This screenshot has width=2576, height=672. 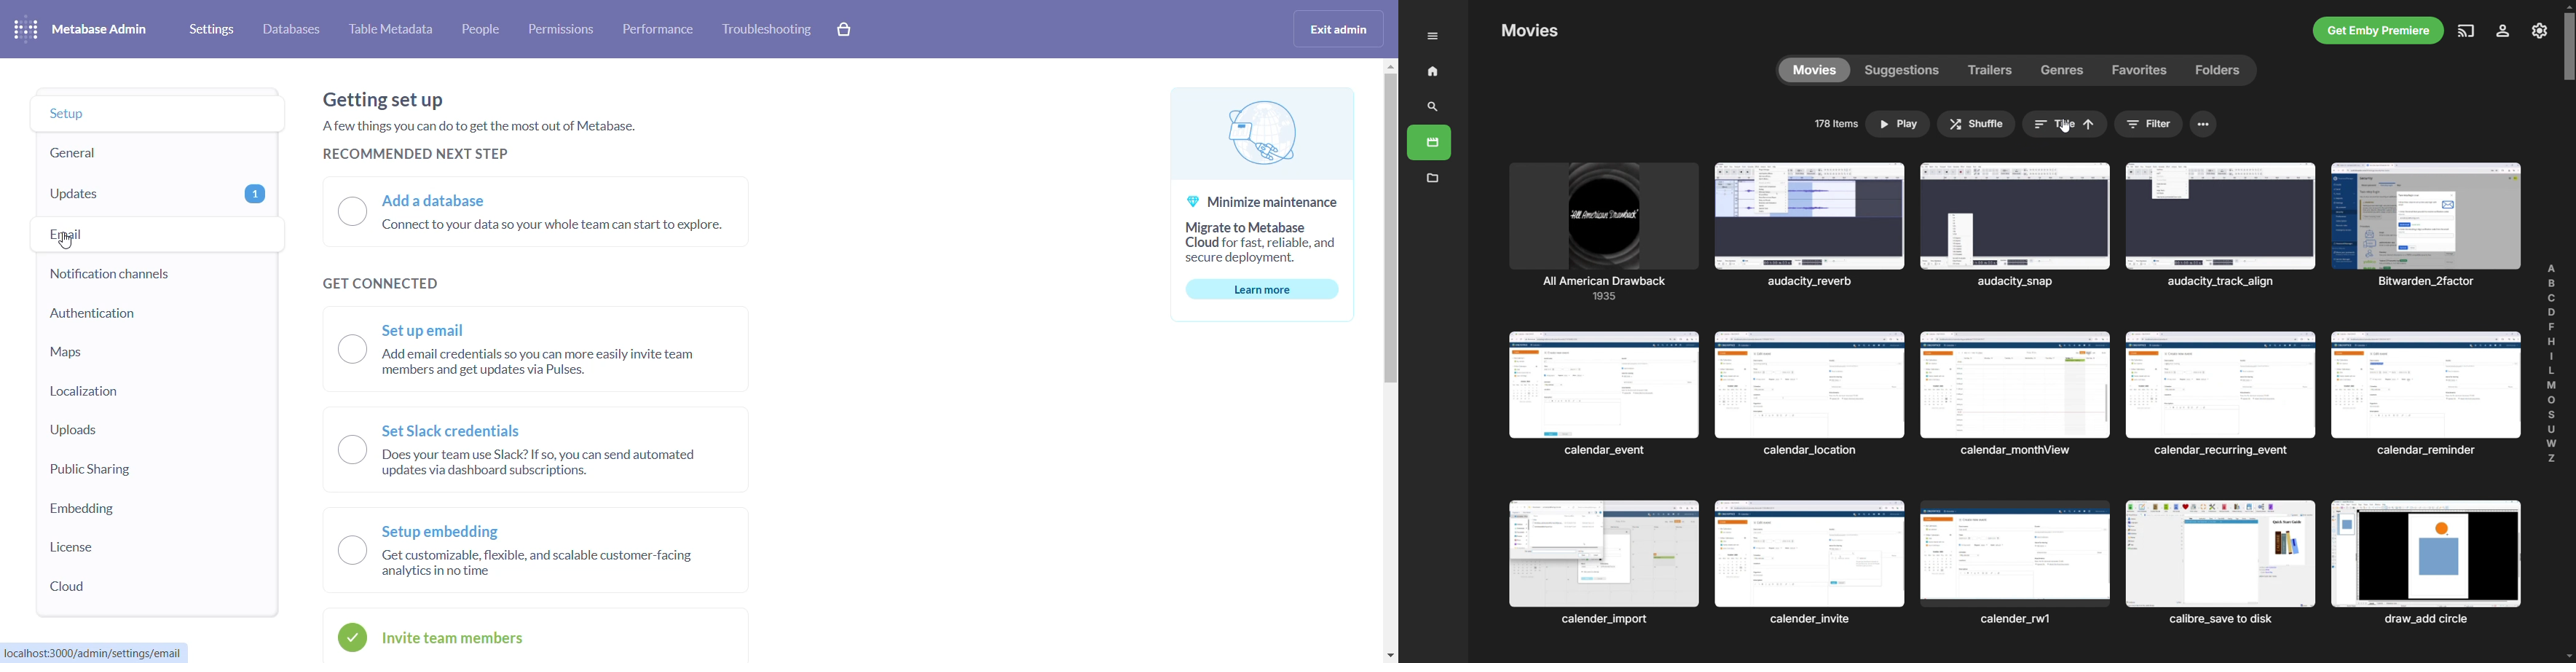 I want to click on permission, so click(x=567, y=29).